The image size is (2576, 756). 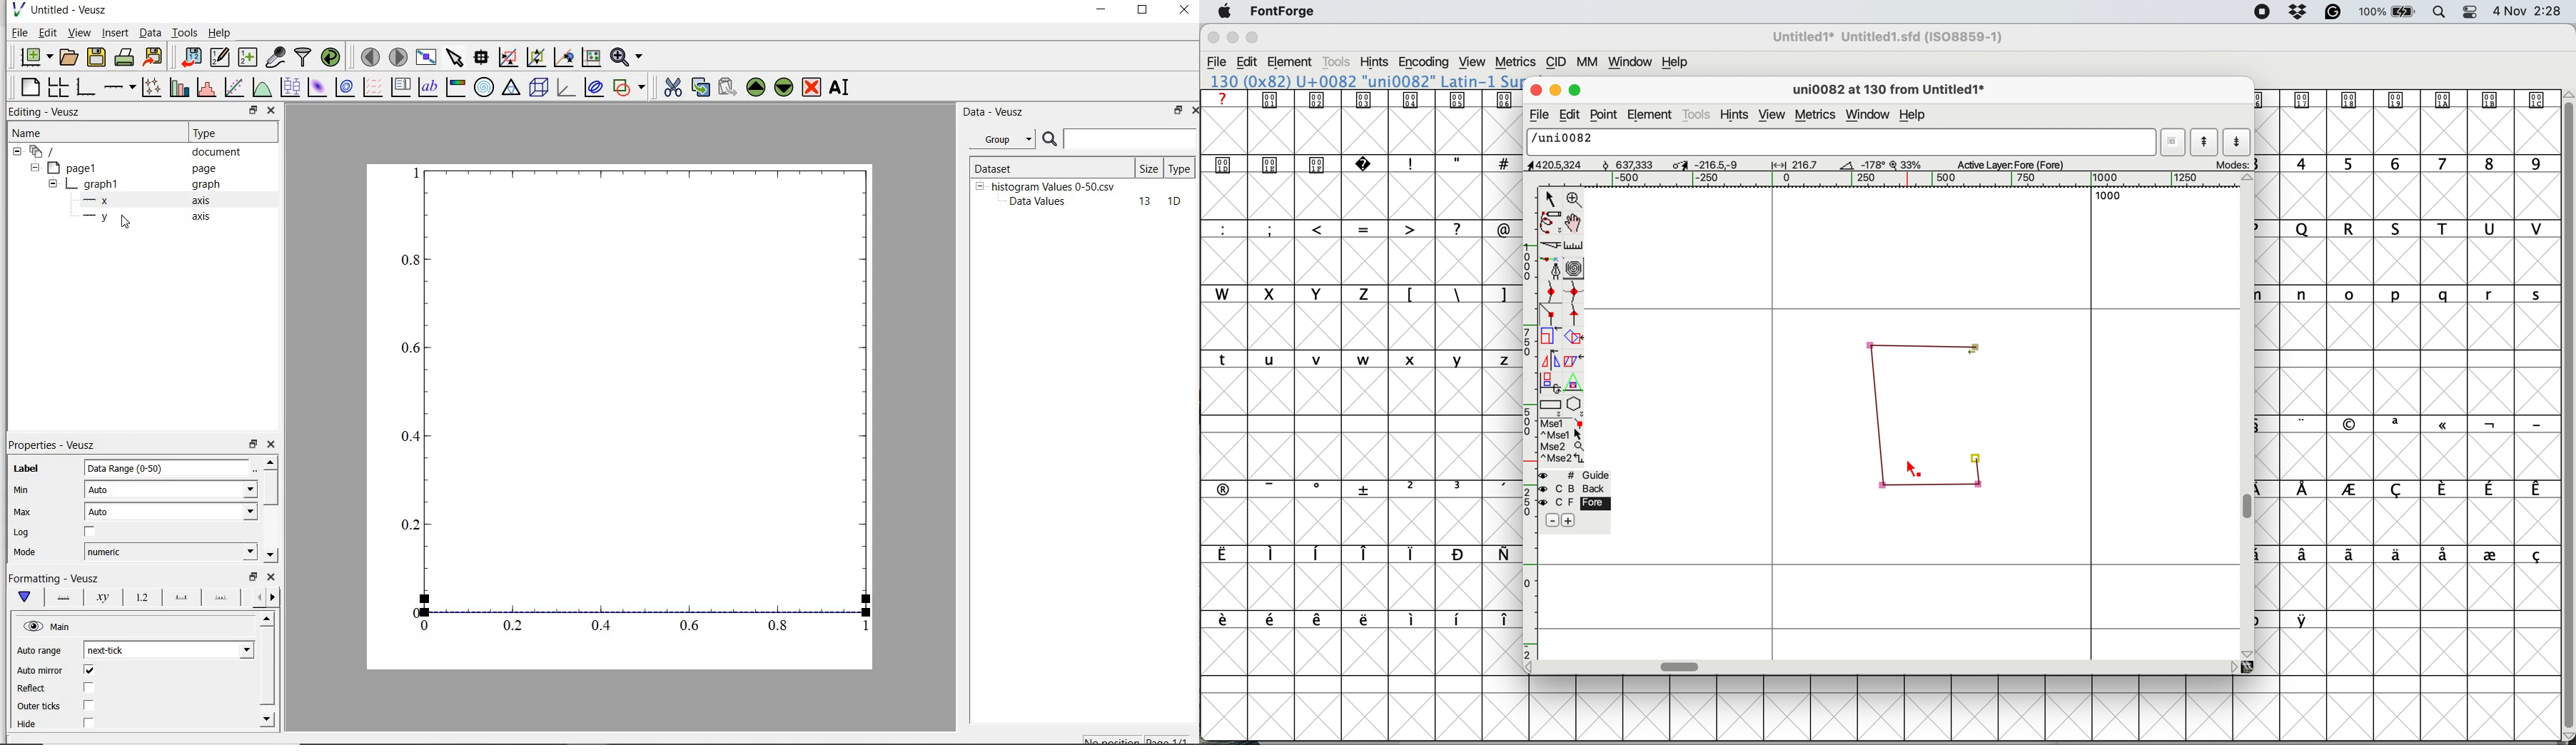 What do you see at coordinates (1632, 62) in the screenshot?
I see `window` at bounding box center [1632, 62].